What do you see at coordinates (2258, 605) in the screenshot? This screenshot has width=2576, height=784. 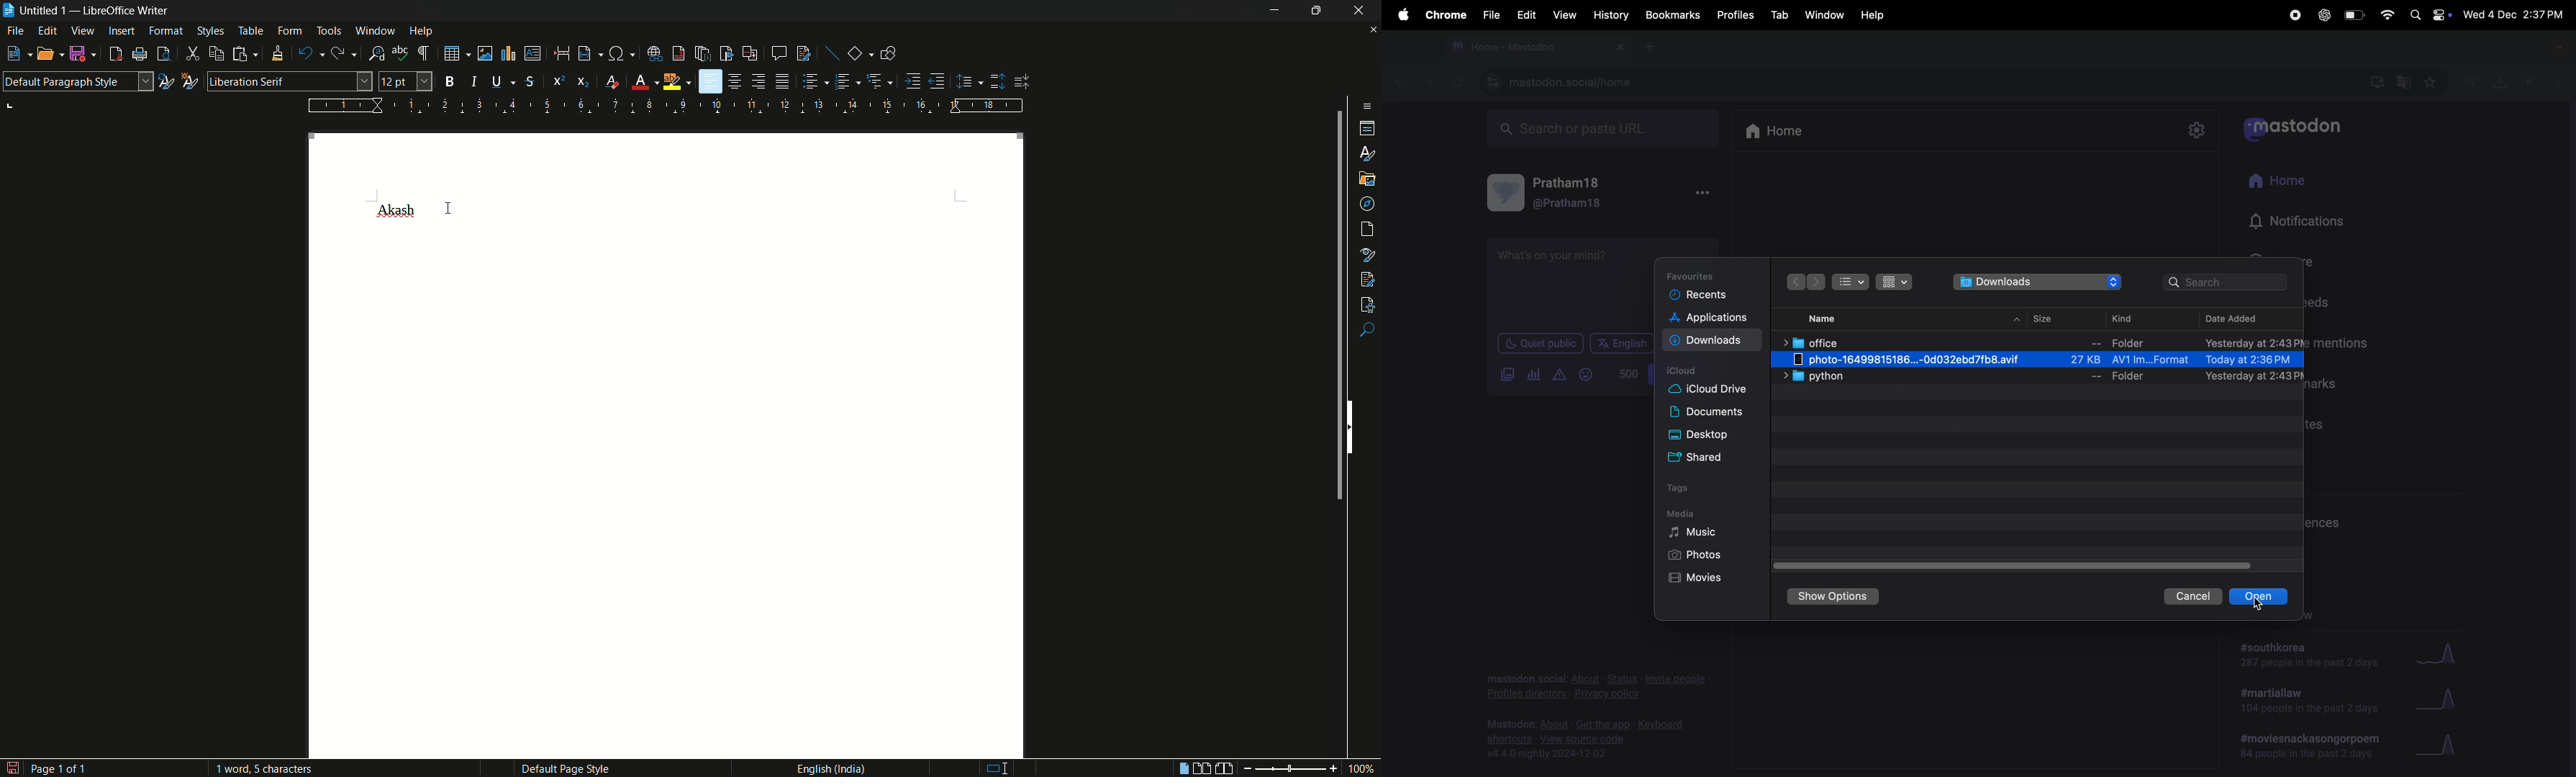 I see `cursor` at bounding box center [2258, 605].